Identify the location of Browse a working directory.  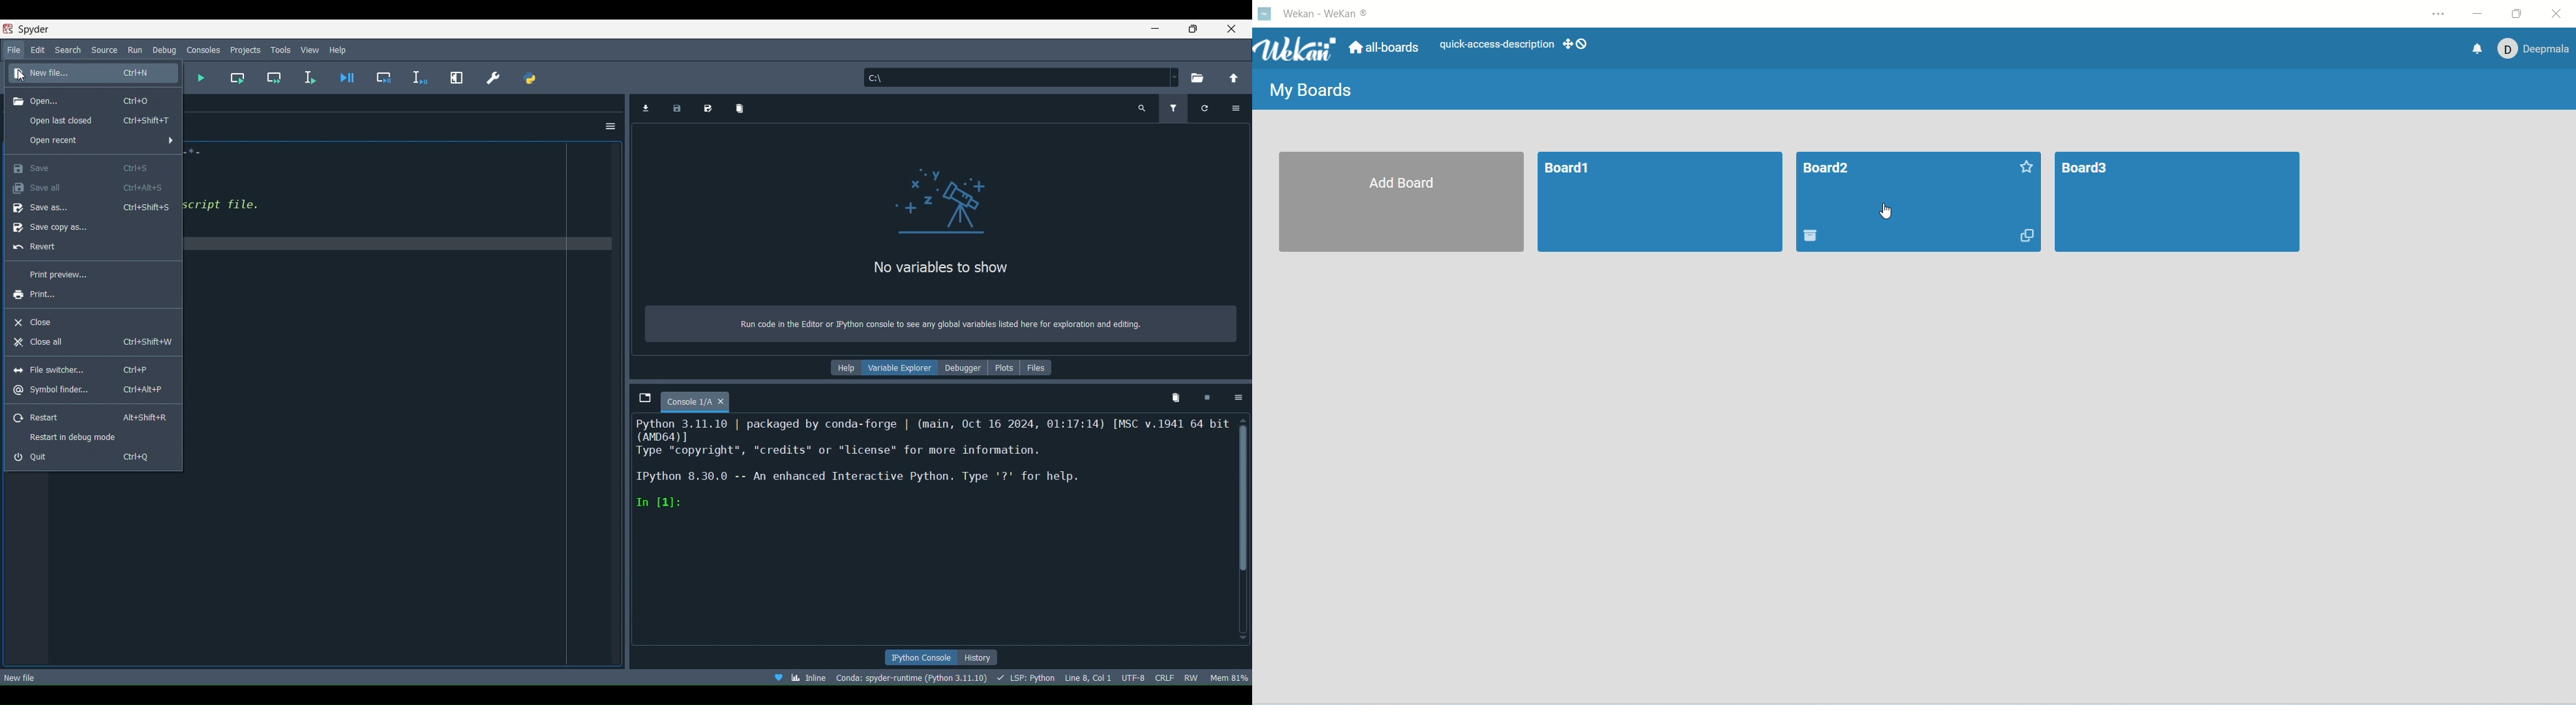
(1199, 78).